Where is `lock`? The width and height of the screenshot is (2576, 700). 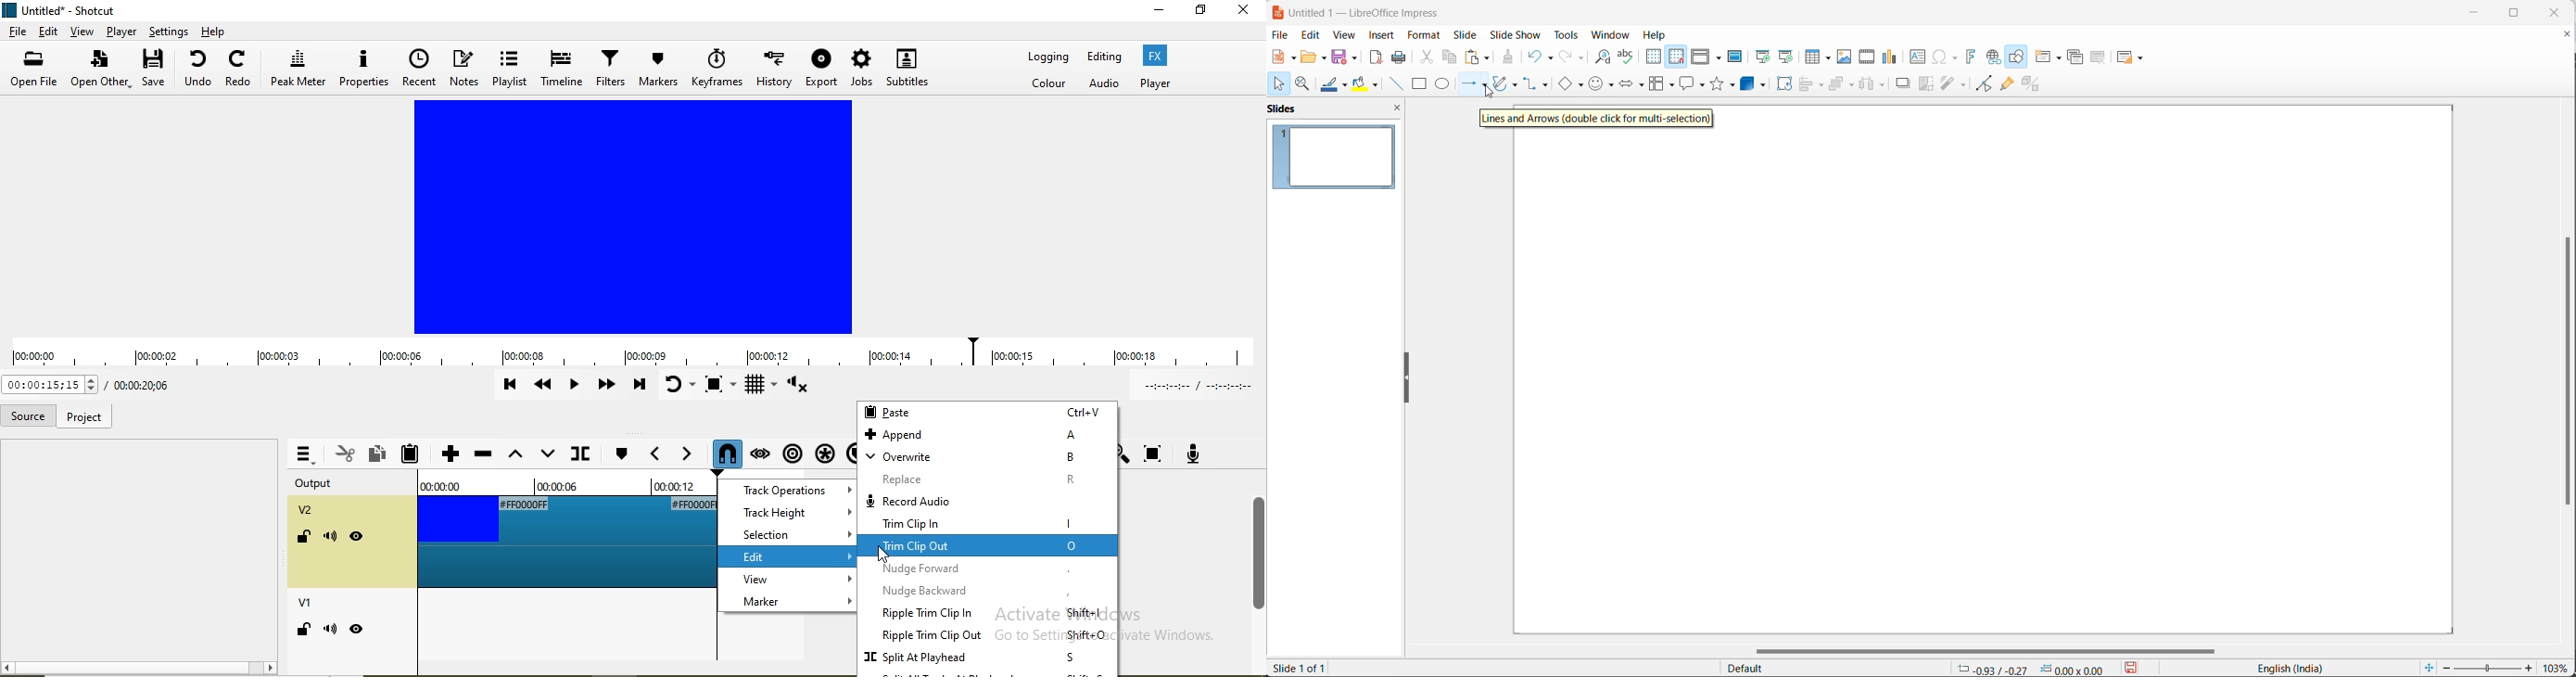
lock is located at coordinates (301, 632).